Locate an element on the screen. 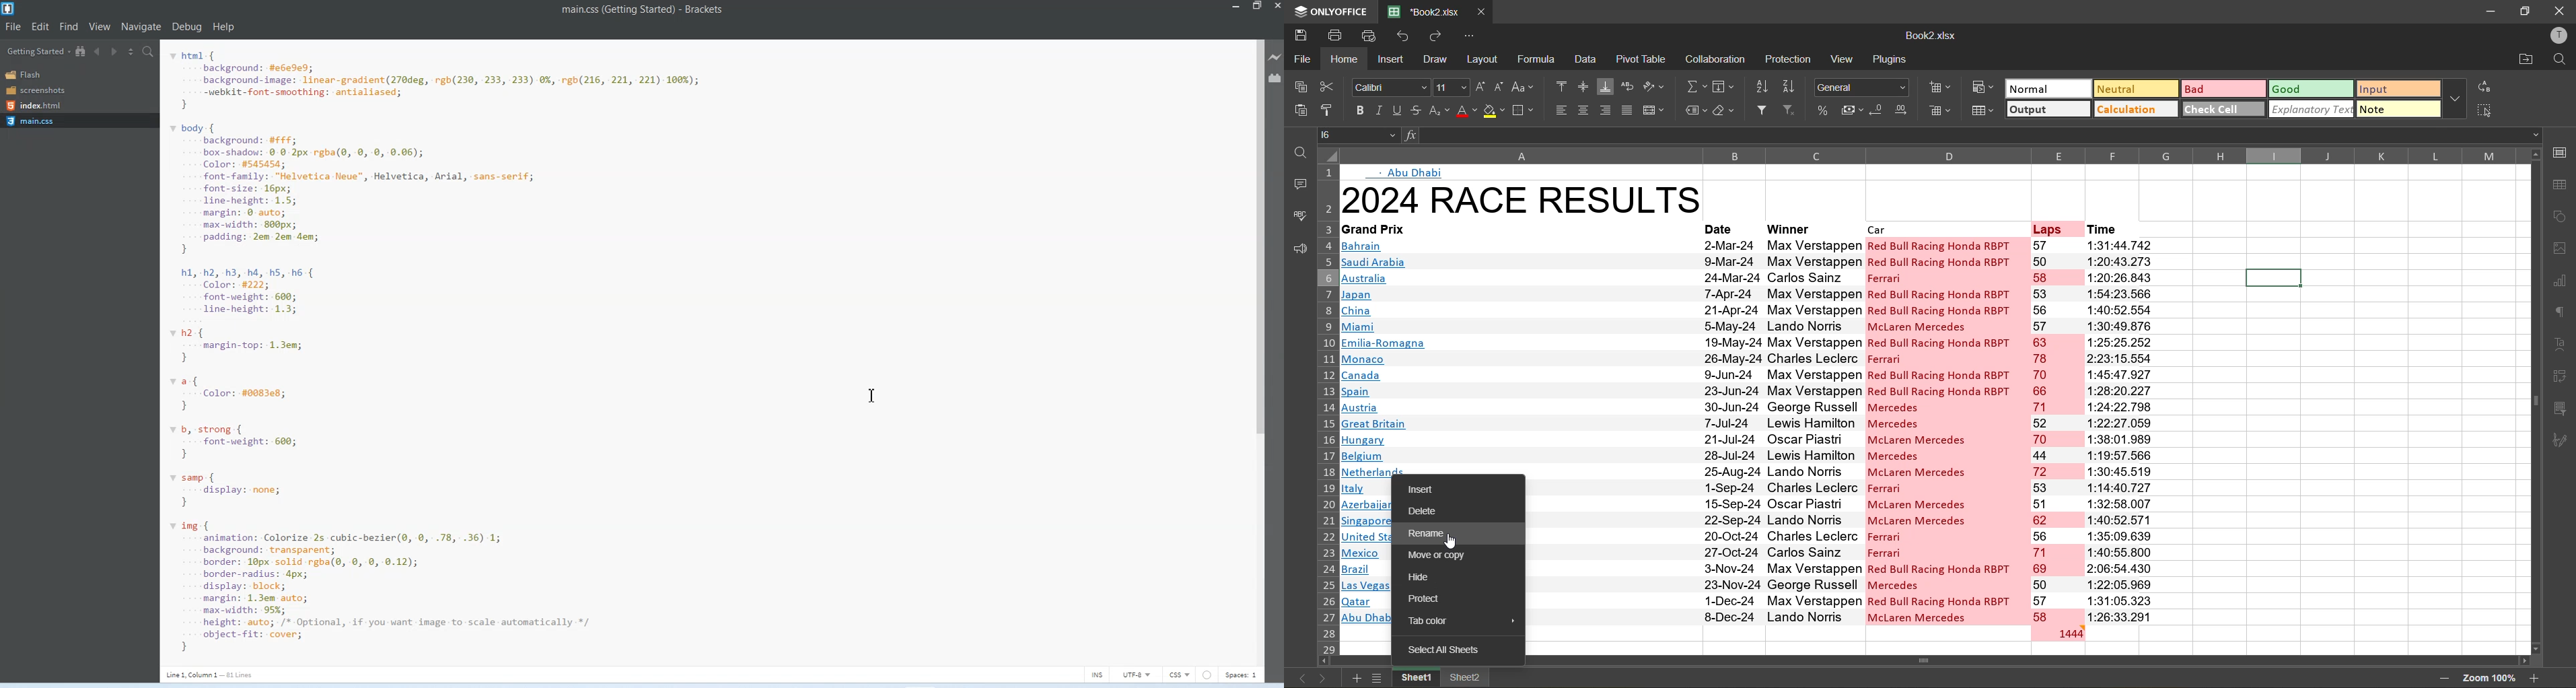 This screenshot has width=2576, height=700. total is located at coordinates (2056, 632).